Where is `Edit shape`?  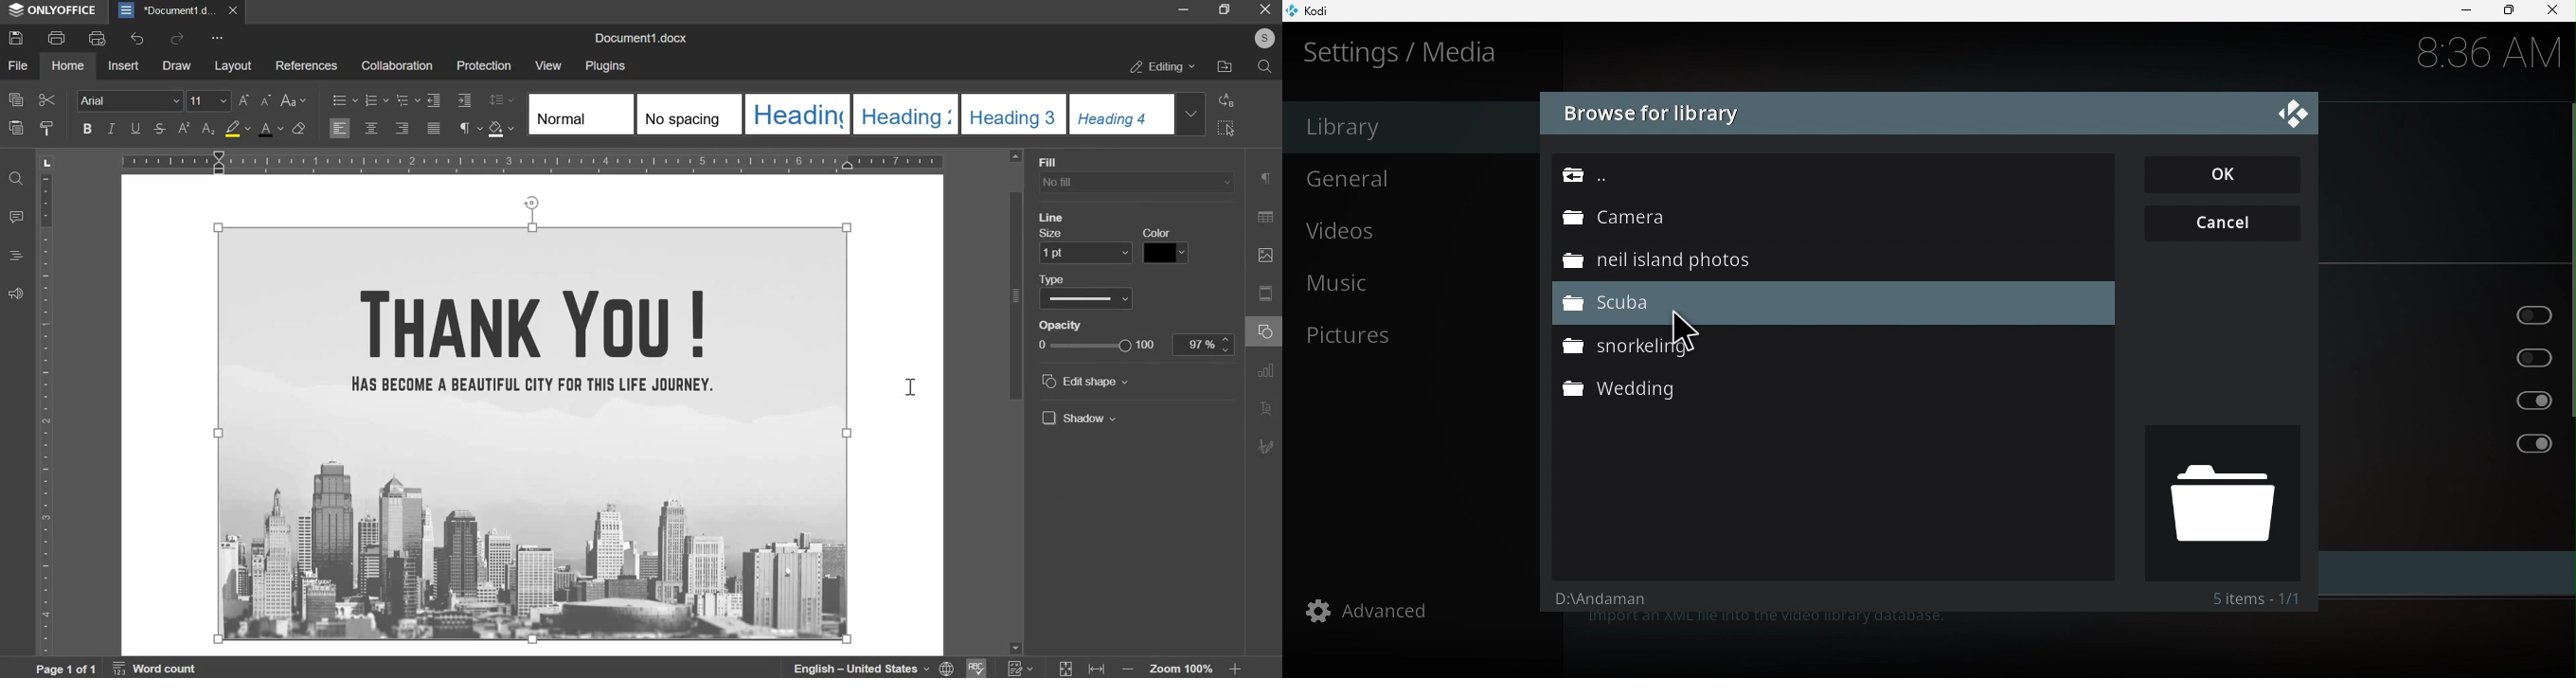
Edit shape is located at coordinates (1087, 381).